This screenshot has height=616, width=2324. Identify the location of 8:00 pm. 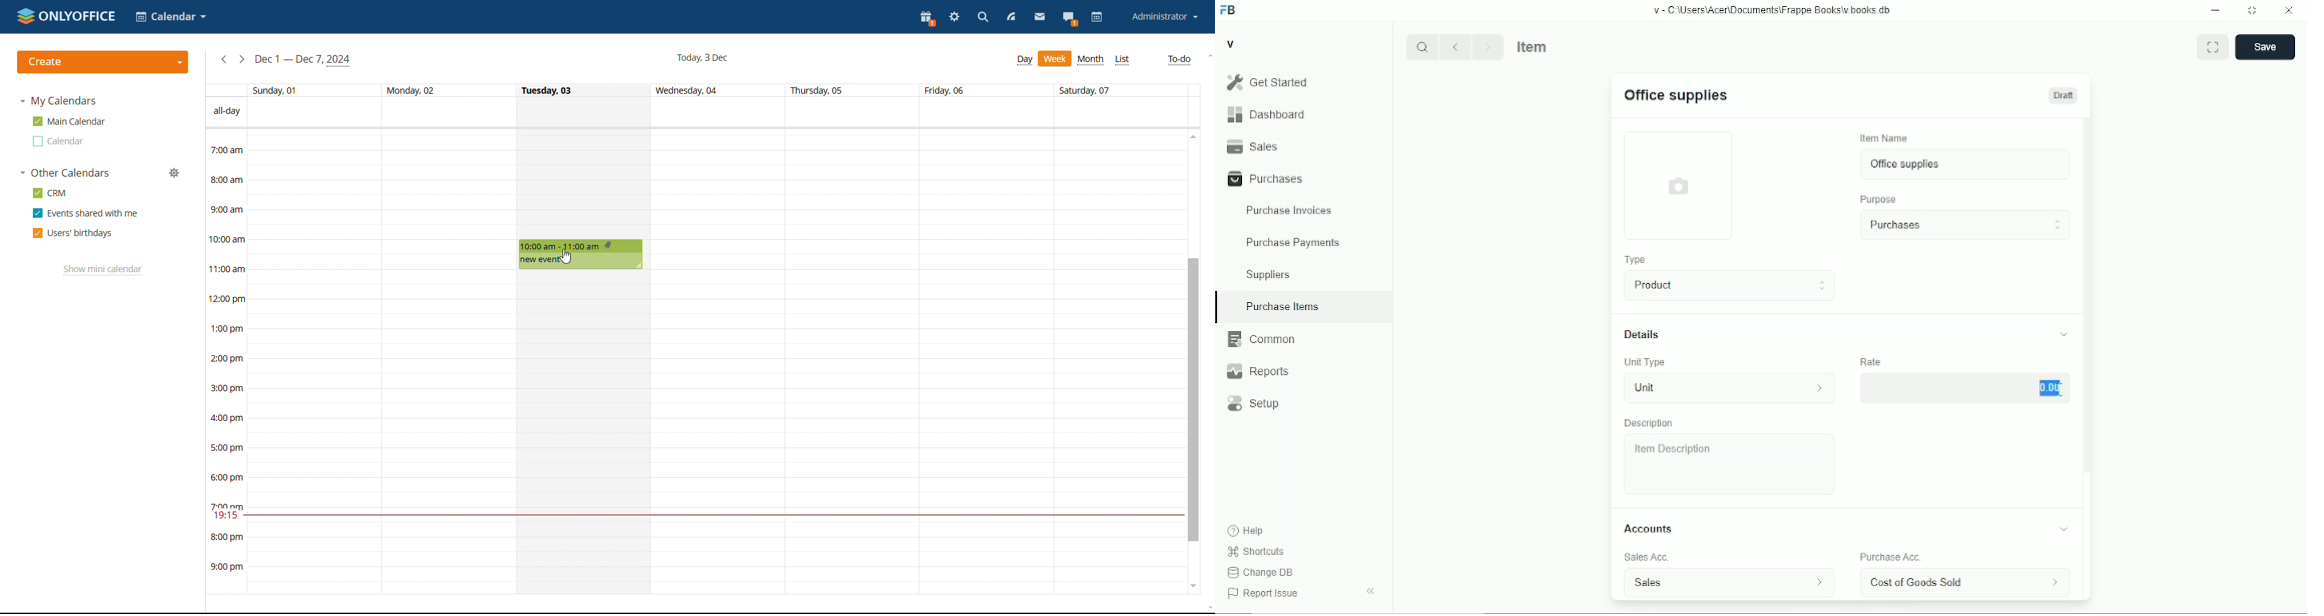
(227, 537).